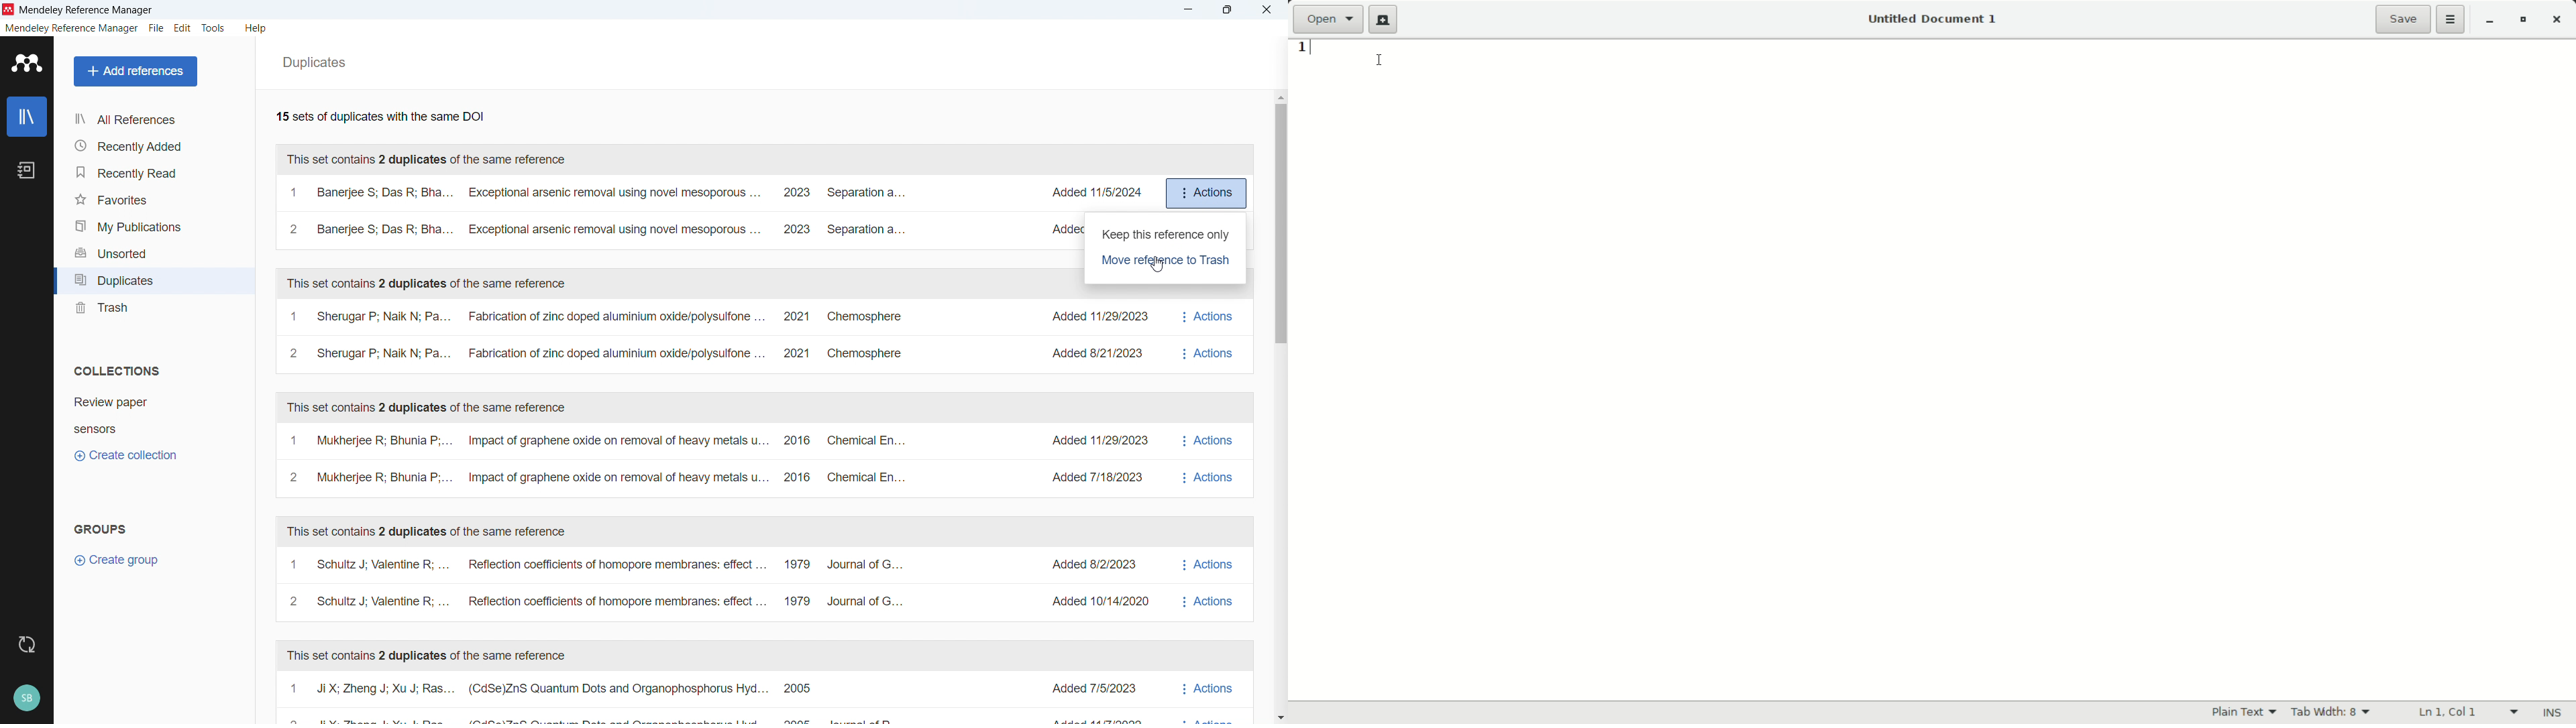  I want to click on Collection 2 , so click(148, 428).